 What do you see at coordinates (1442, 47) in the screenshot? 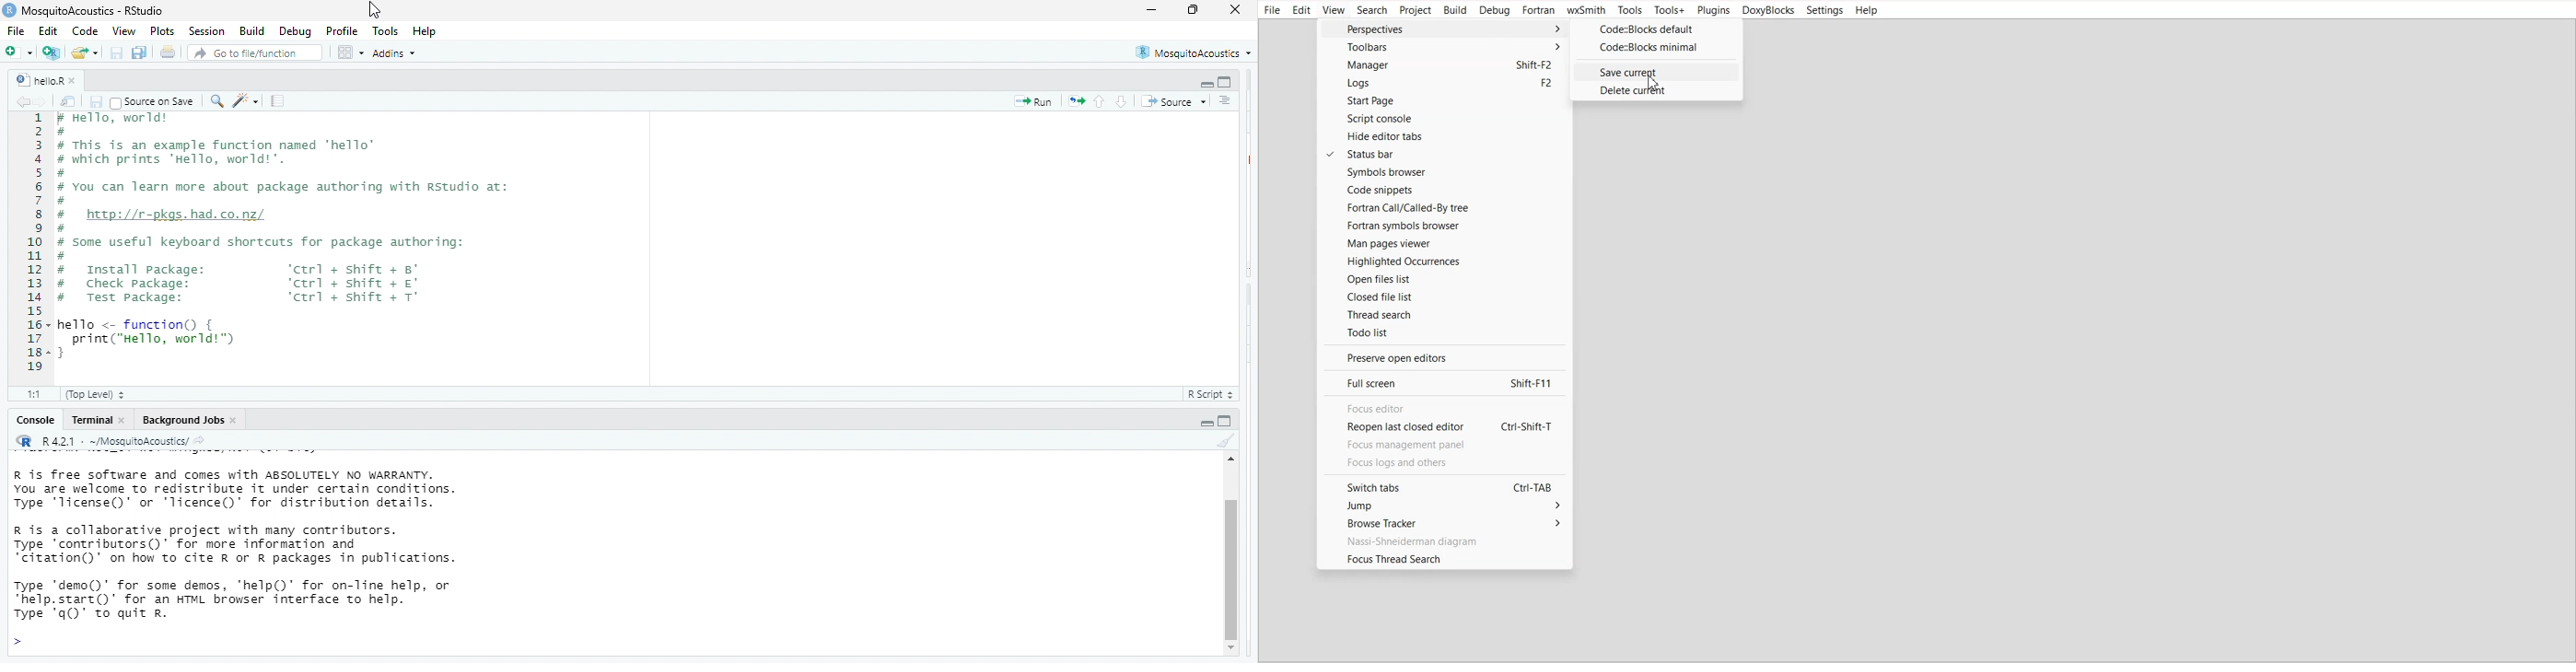
I see `Toolbars` at bounding box center [1442, 47].